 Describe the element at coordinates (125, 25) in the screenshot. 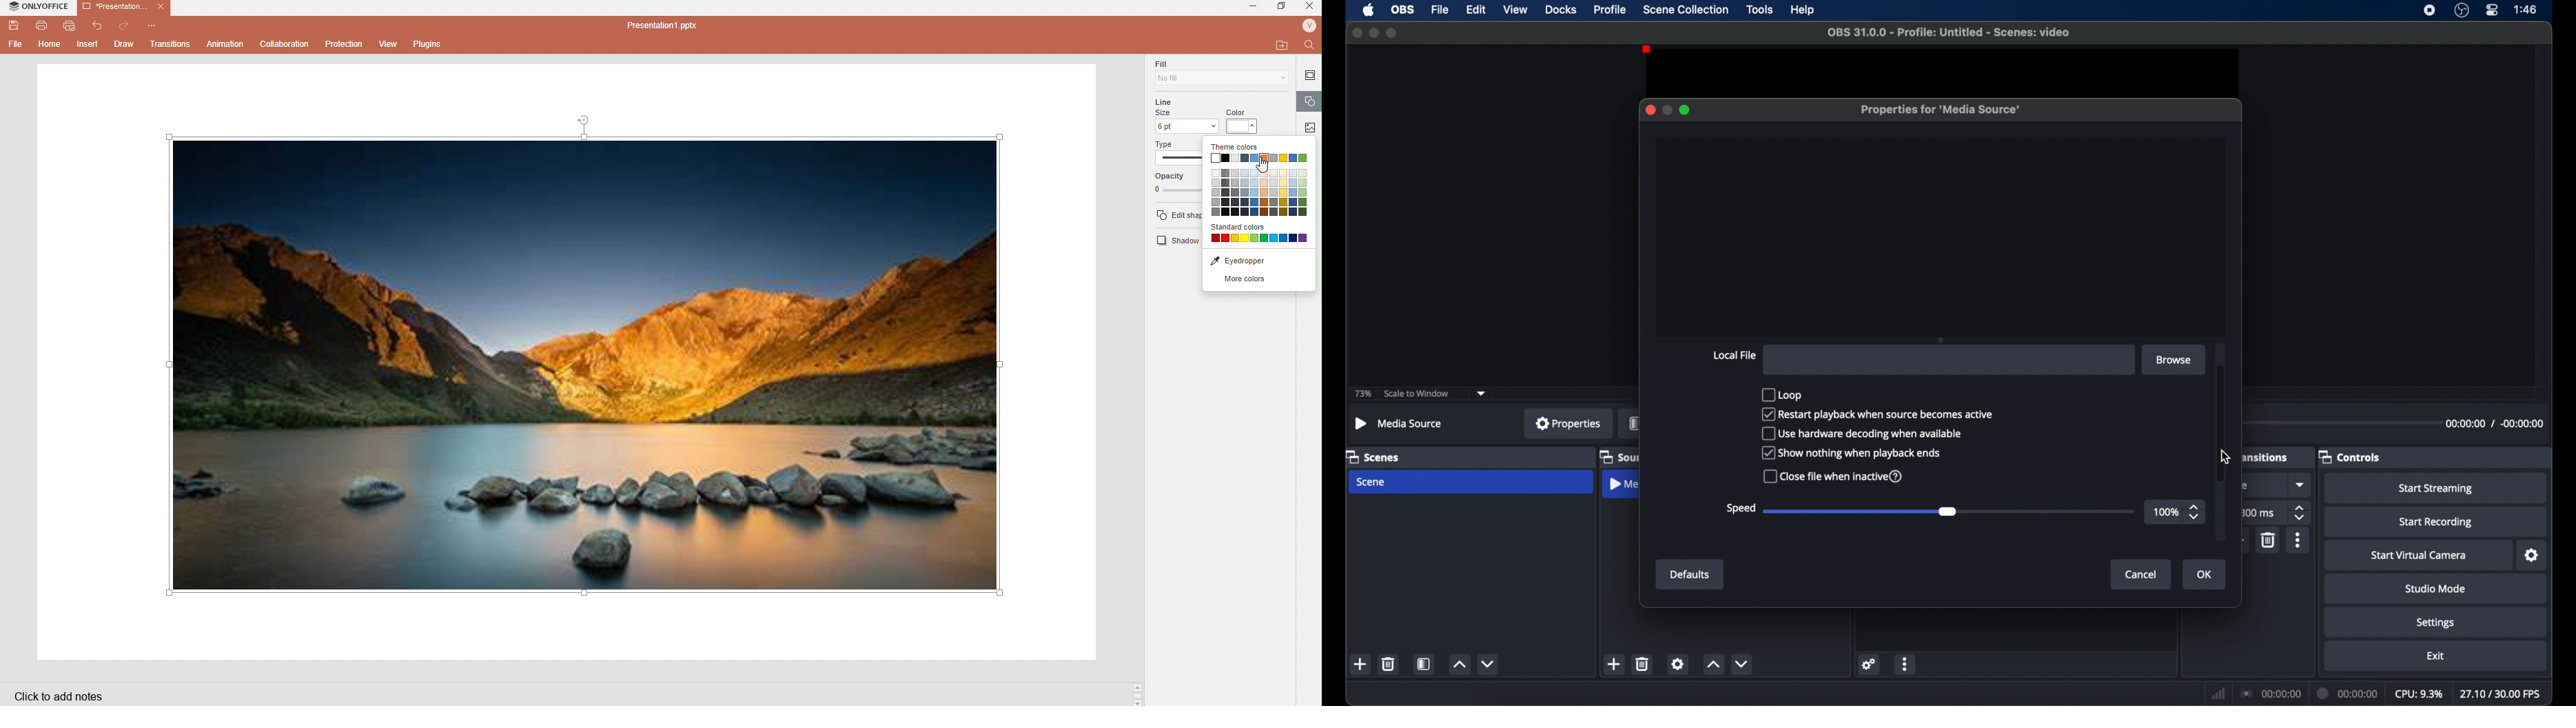

I see `Redo` at that location.